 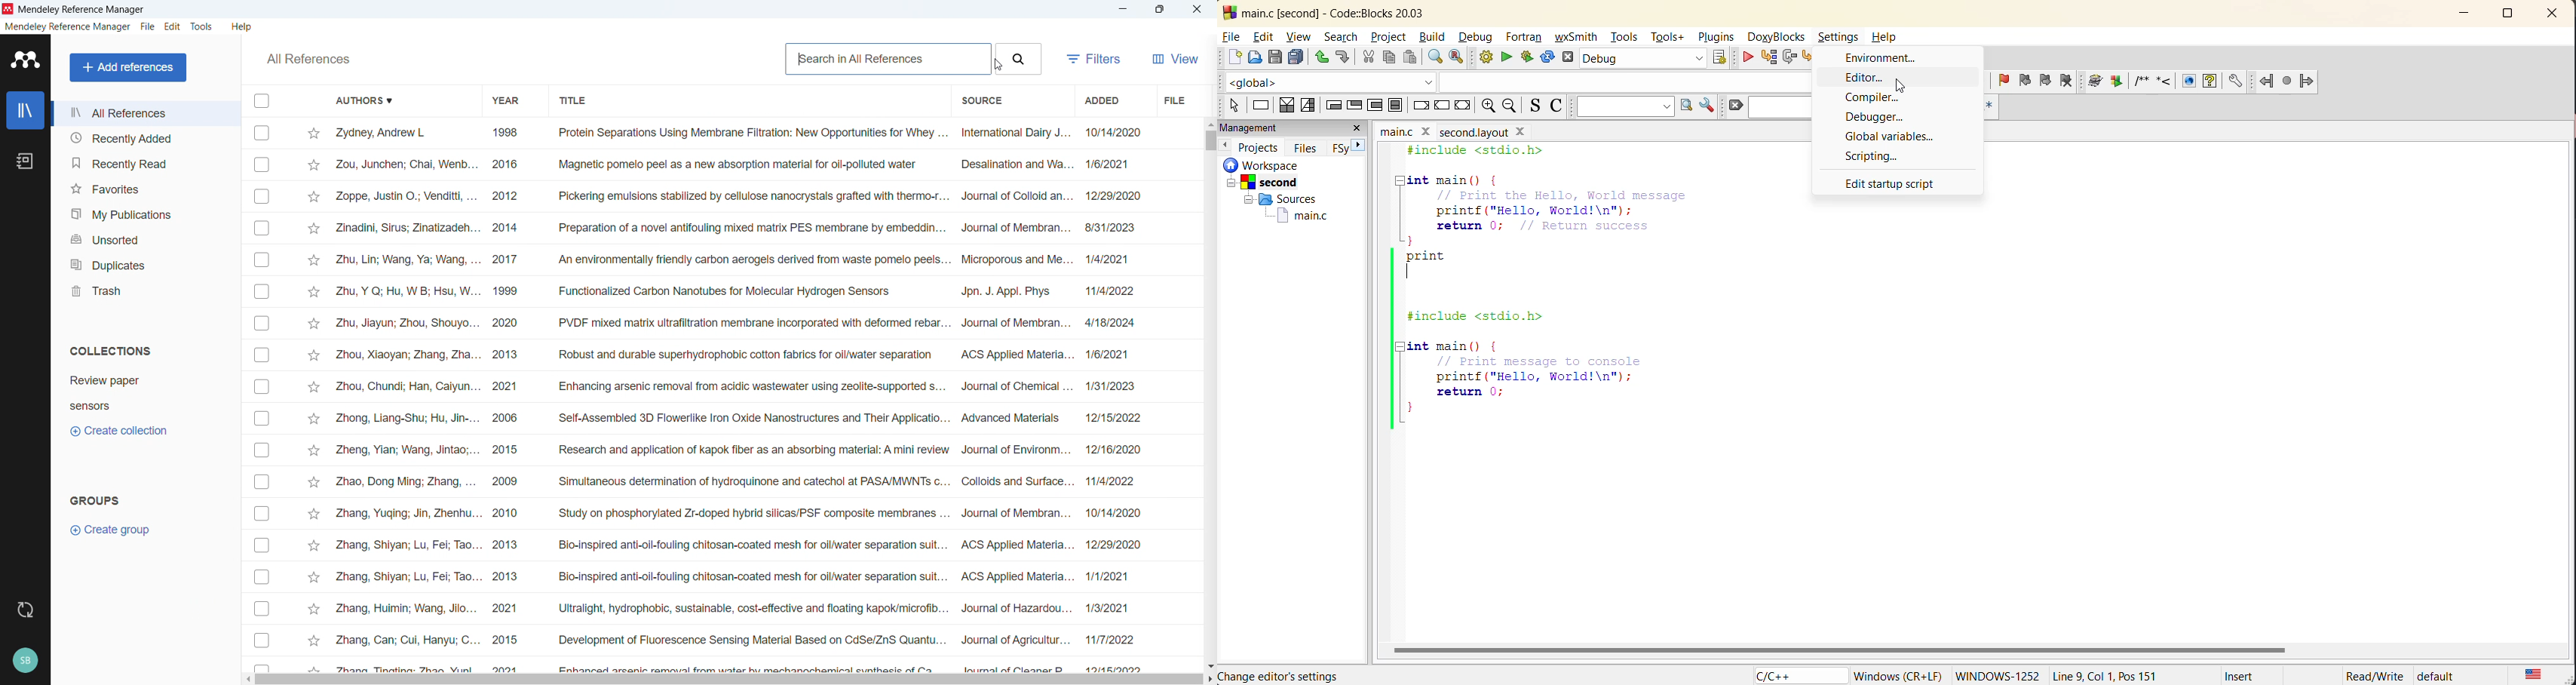 What do you see at coordinates (25, 110) in the screenshot?
I see `library` at bounding box center [25, 110].